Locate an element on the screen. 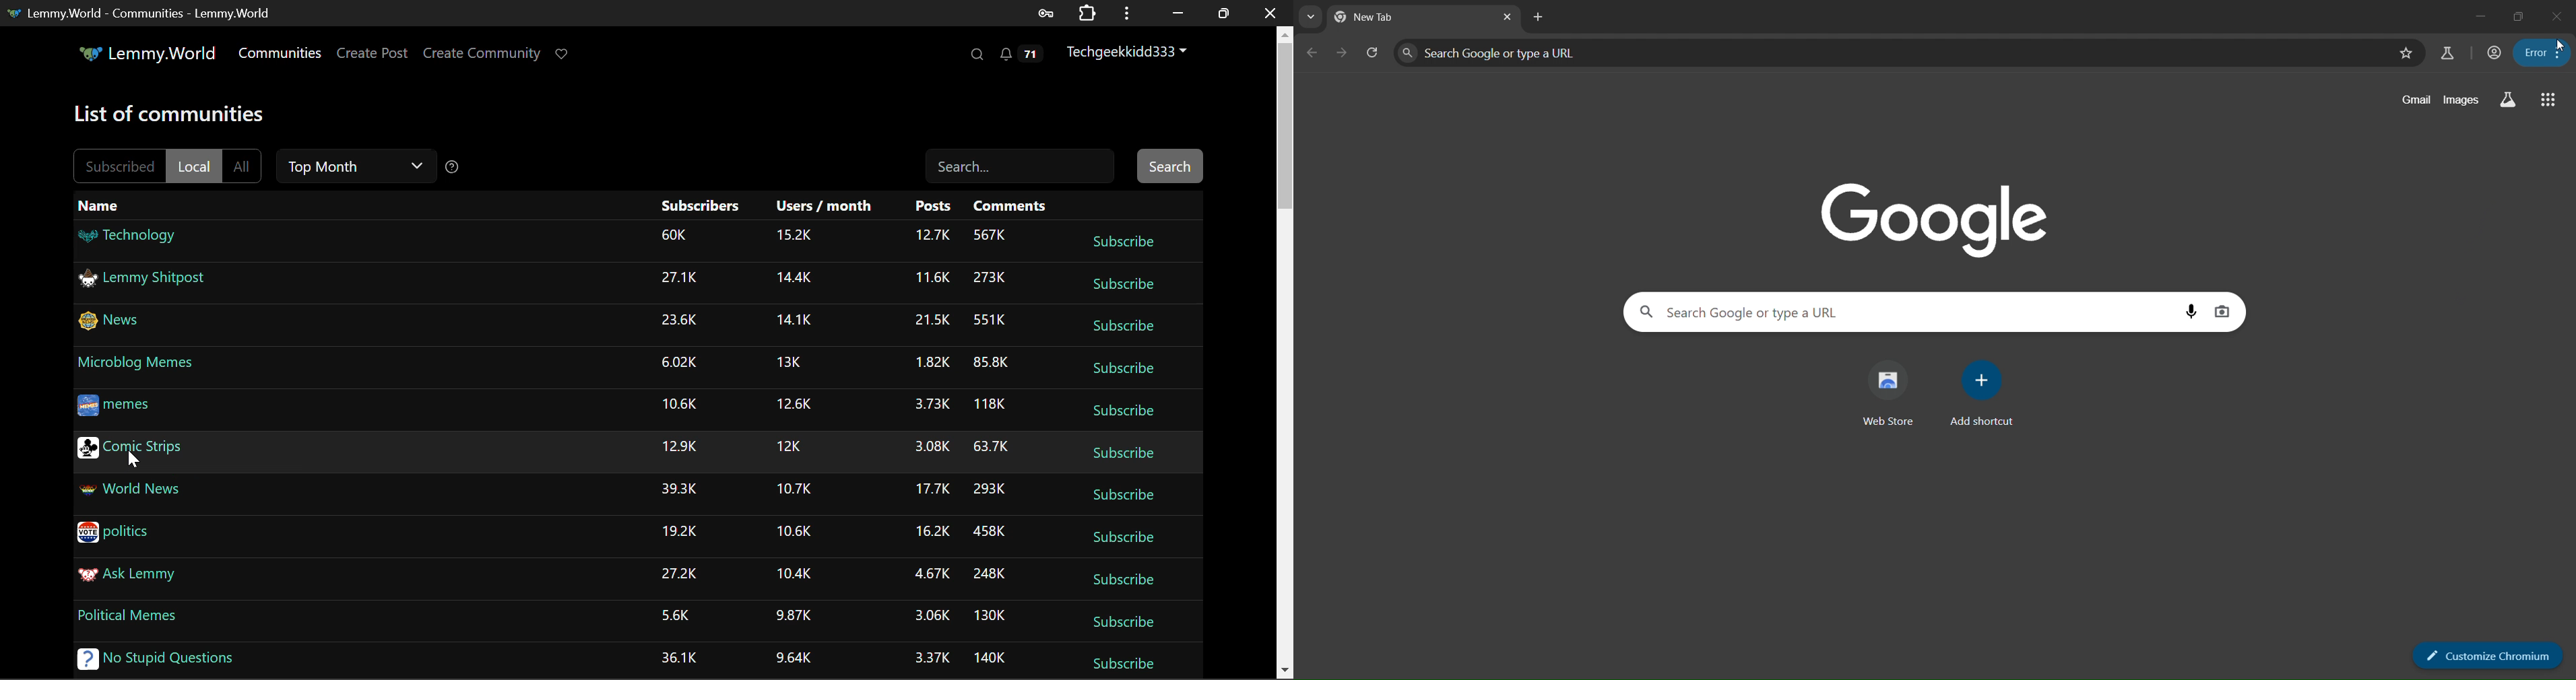 Image resolution: width=2576 pixels, height=700 pixels. search panel is located at coordinates (1896, 53).